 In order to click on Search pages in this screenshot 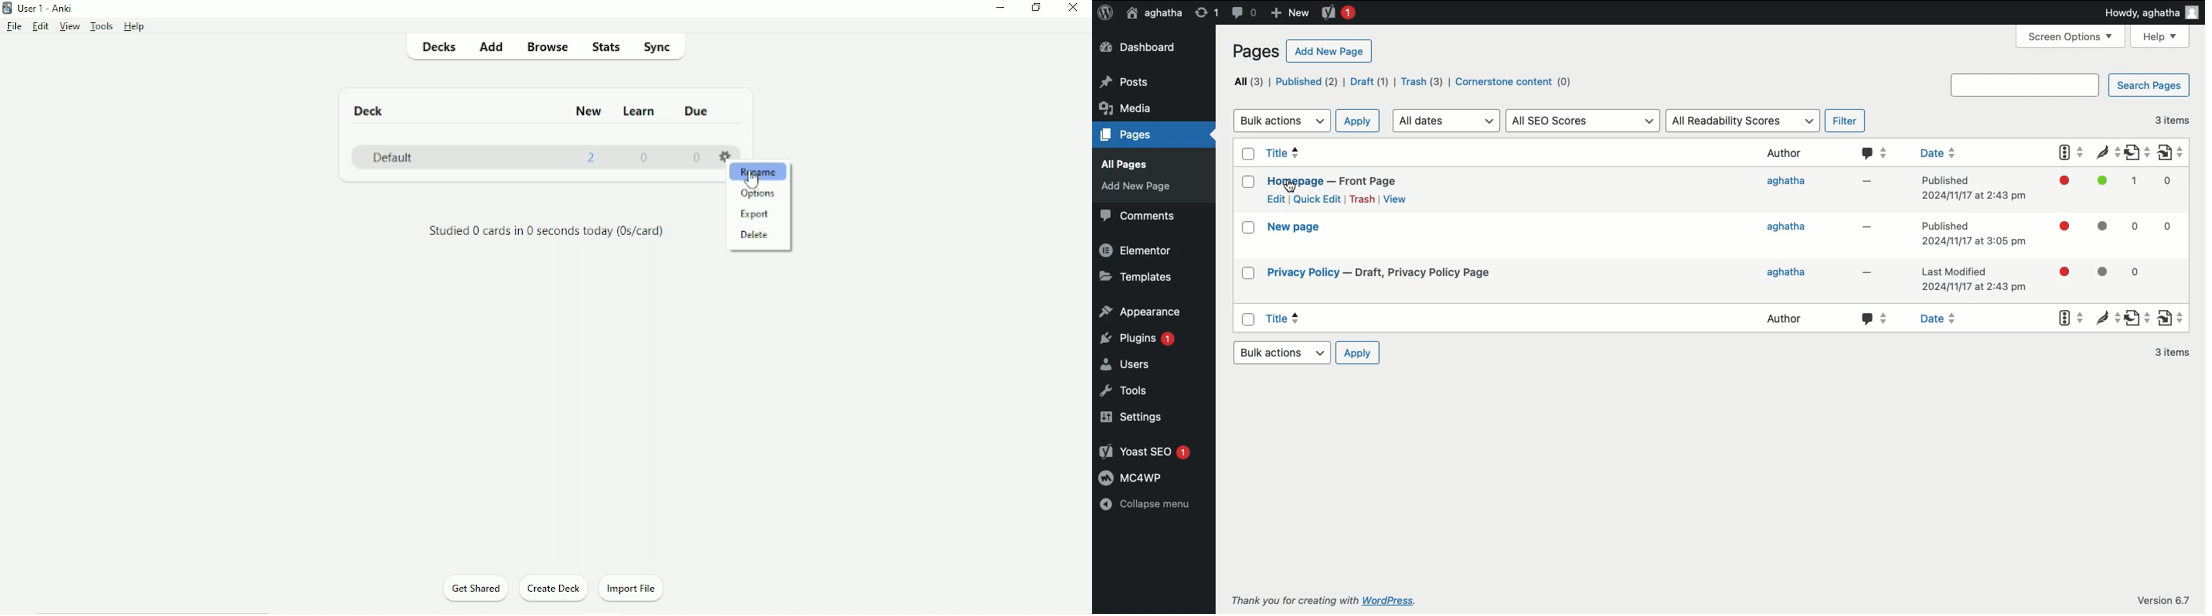, I will do `click(2073, 84)`.